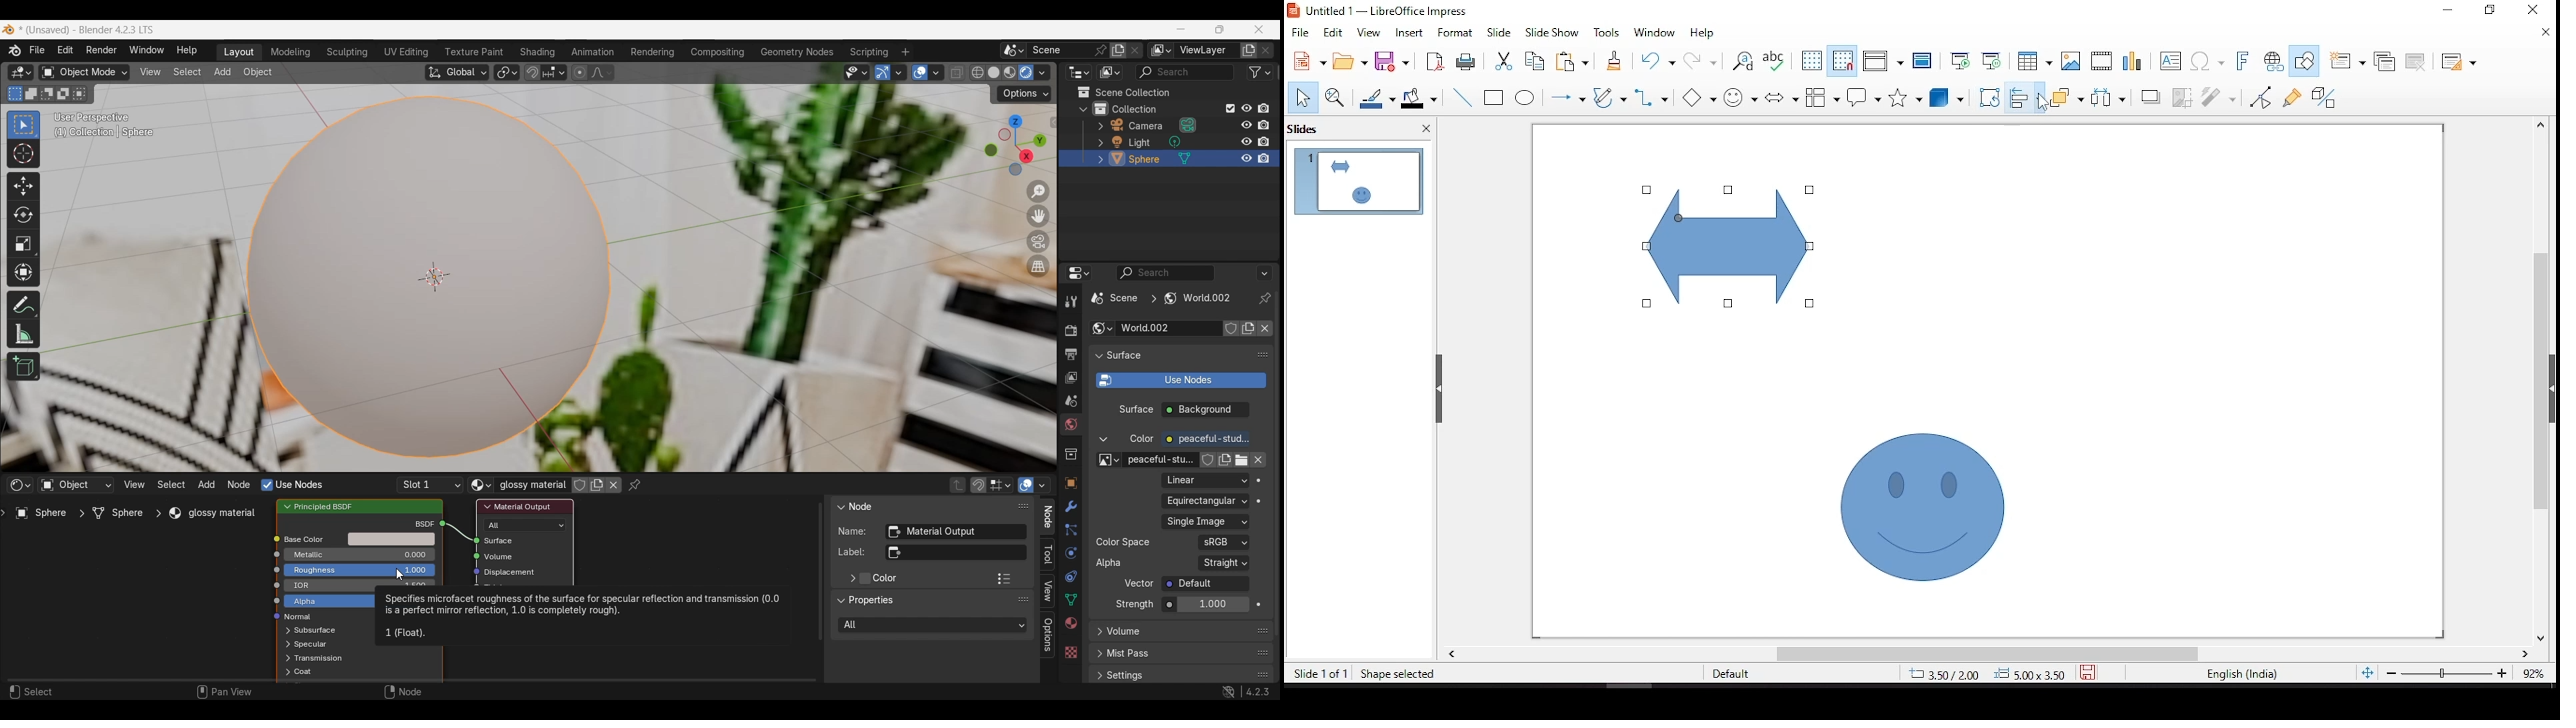 The height and width of the screenshot is (728, 2576). Describe the element at coordinates (2260, 99) in the screenshot. I see `toggle point edit mode` at that location.